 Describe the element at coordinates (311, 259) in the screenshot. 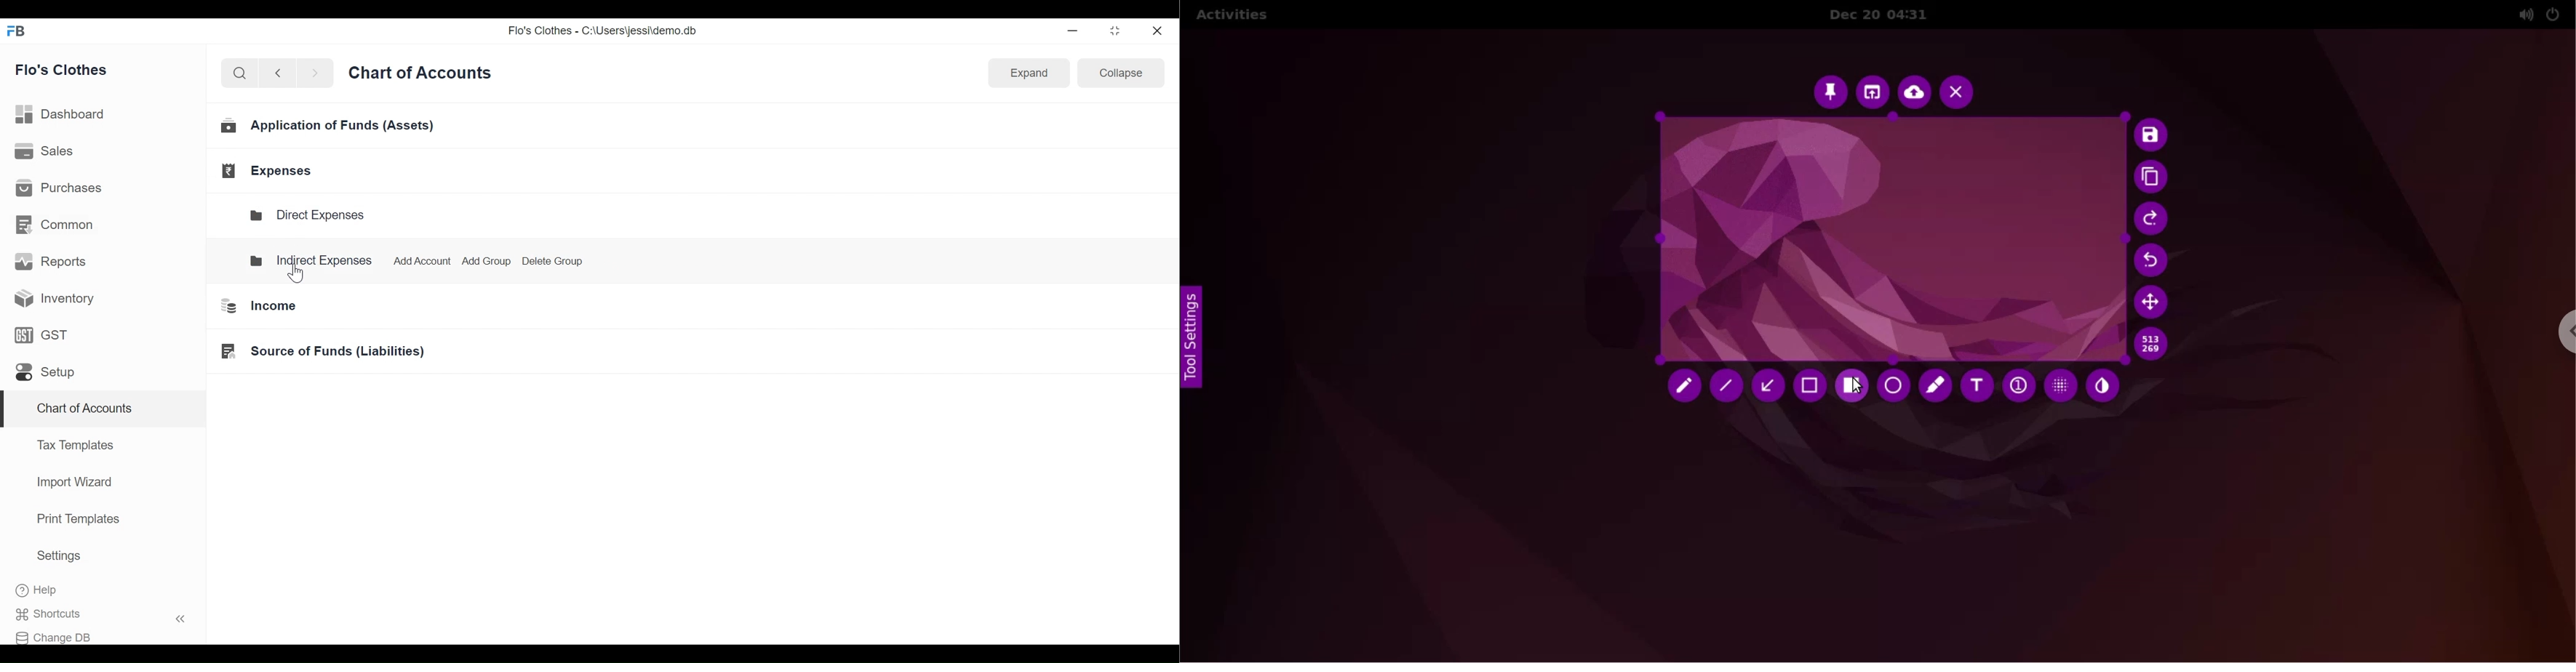

I see `Indirect Expenses` at that location.